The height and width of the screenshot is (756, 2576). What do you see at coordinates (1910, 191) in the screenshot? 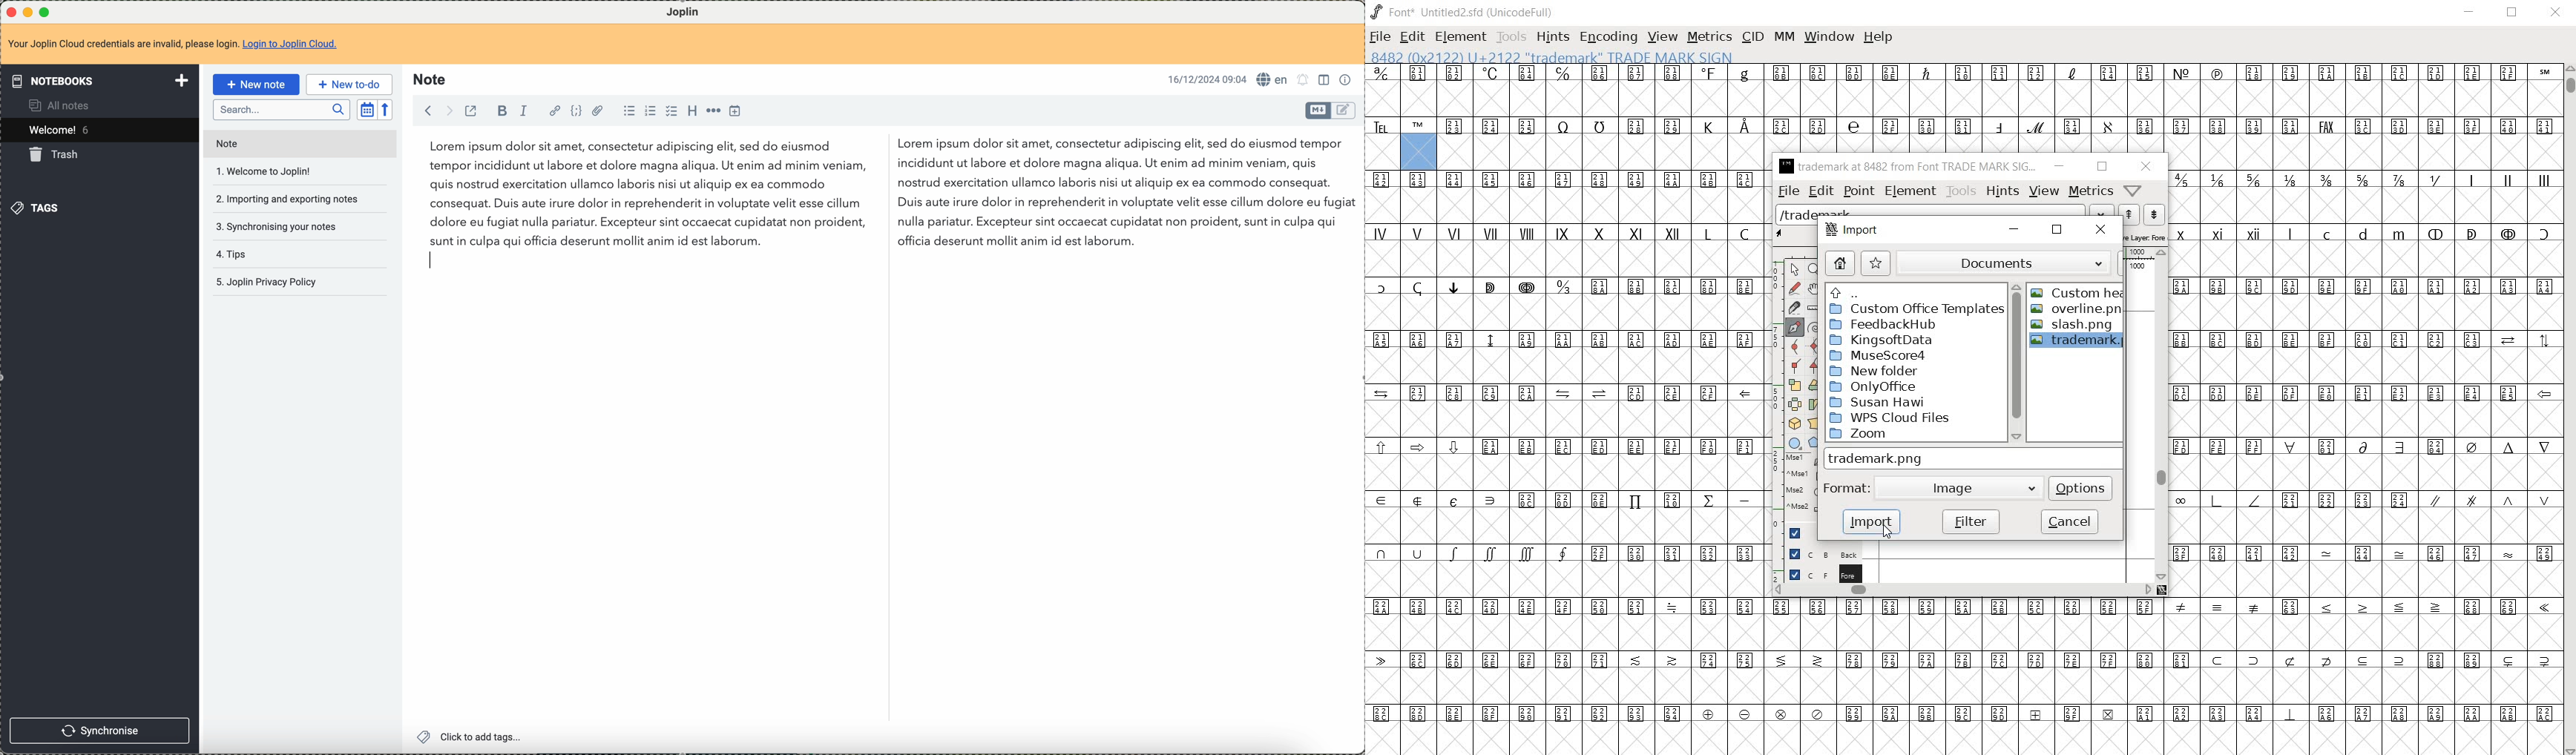
I see `element` at bounding box center [1910, 191].